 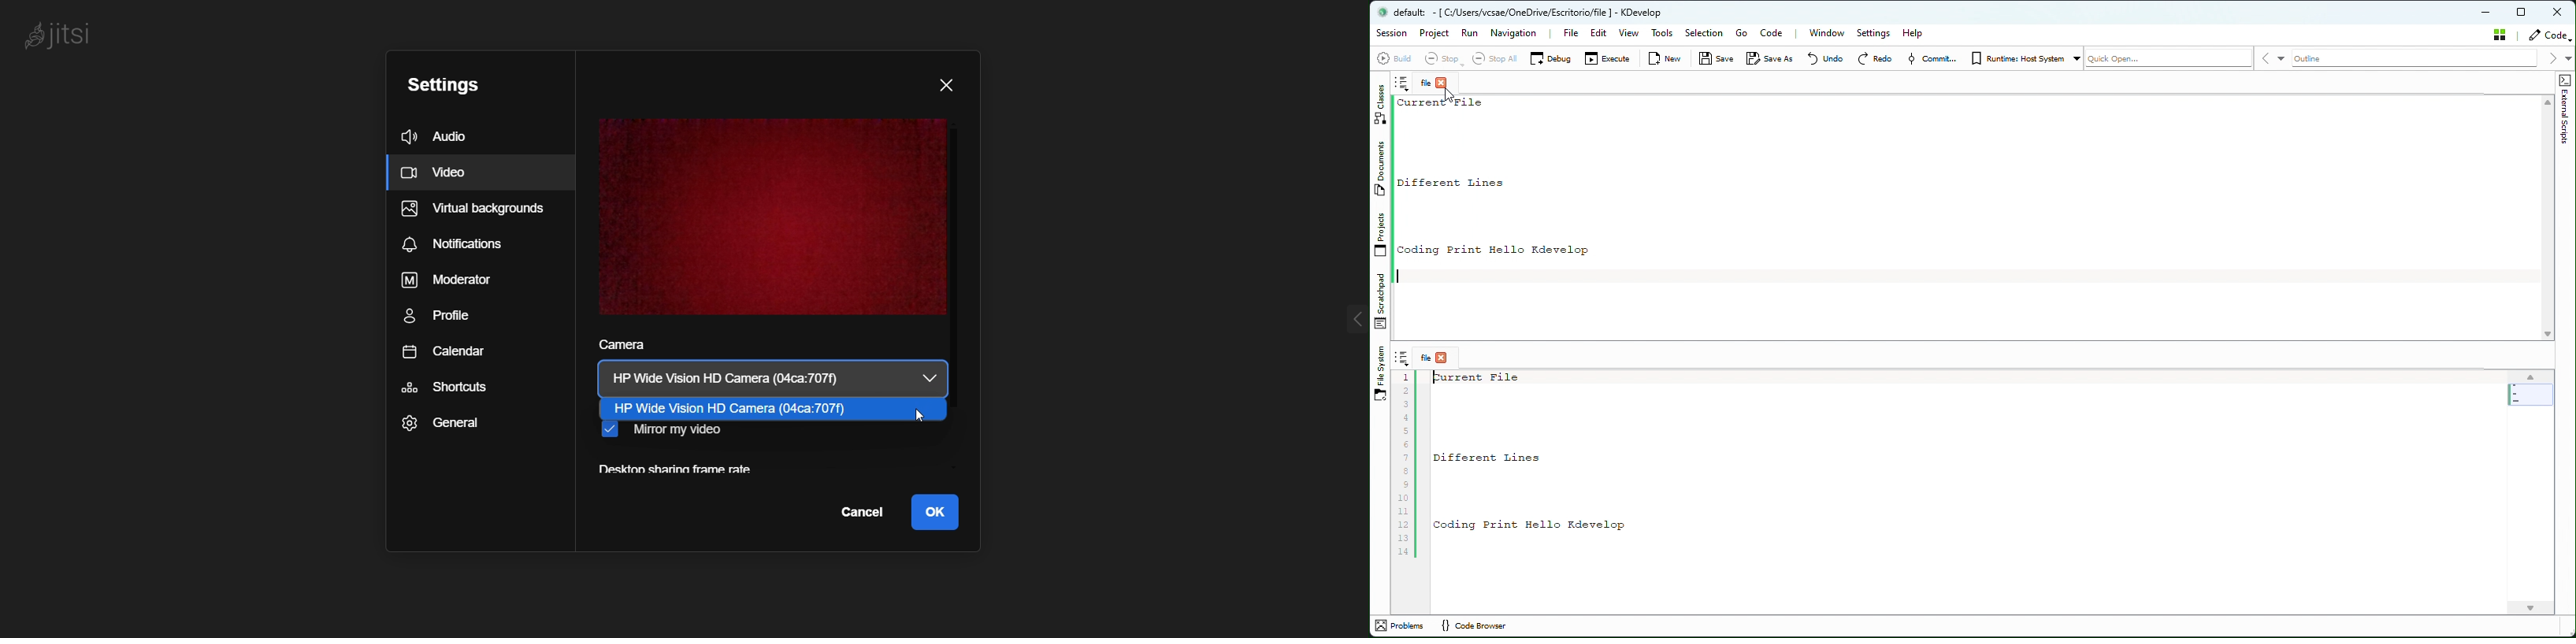 What do you see at coordinates (1825, 60) in the screenshot?
I see `Undo` at bounding box center [1825, 60].